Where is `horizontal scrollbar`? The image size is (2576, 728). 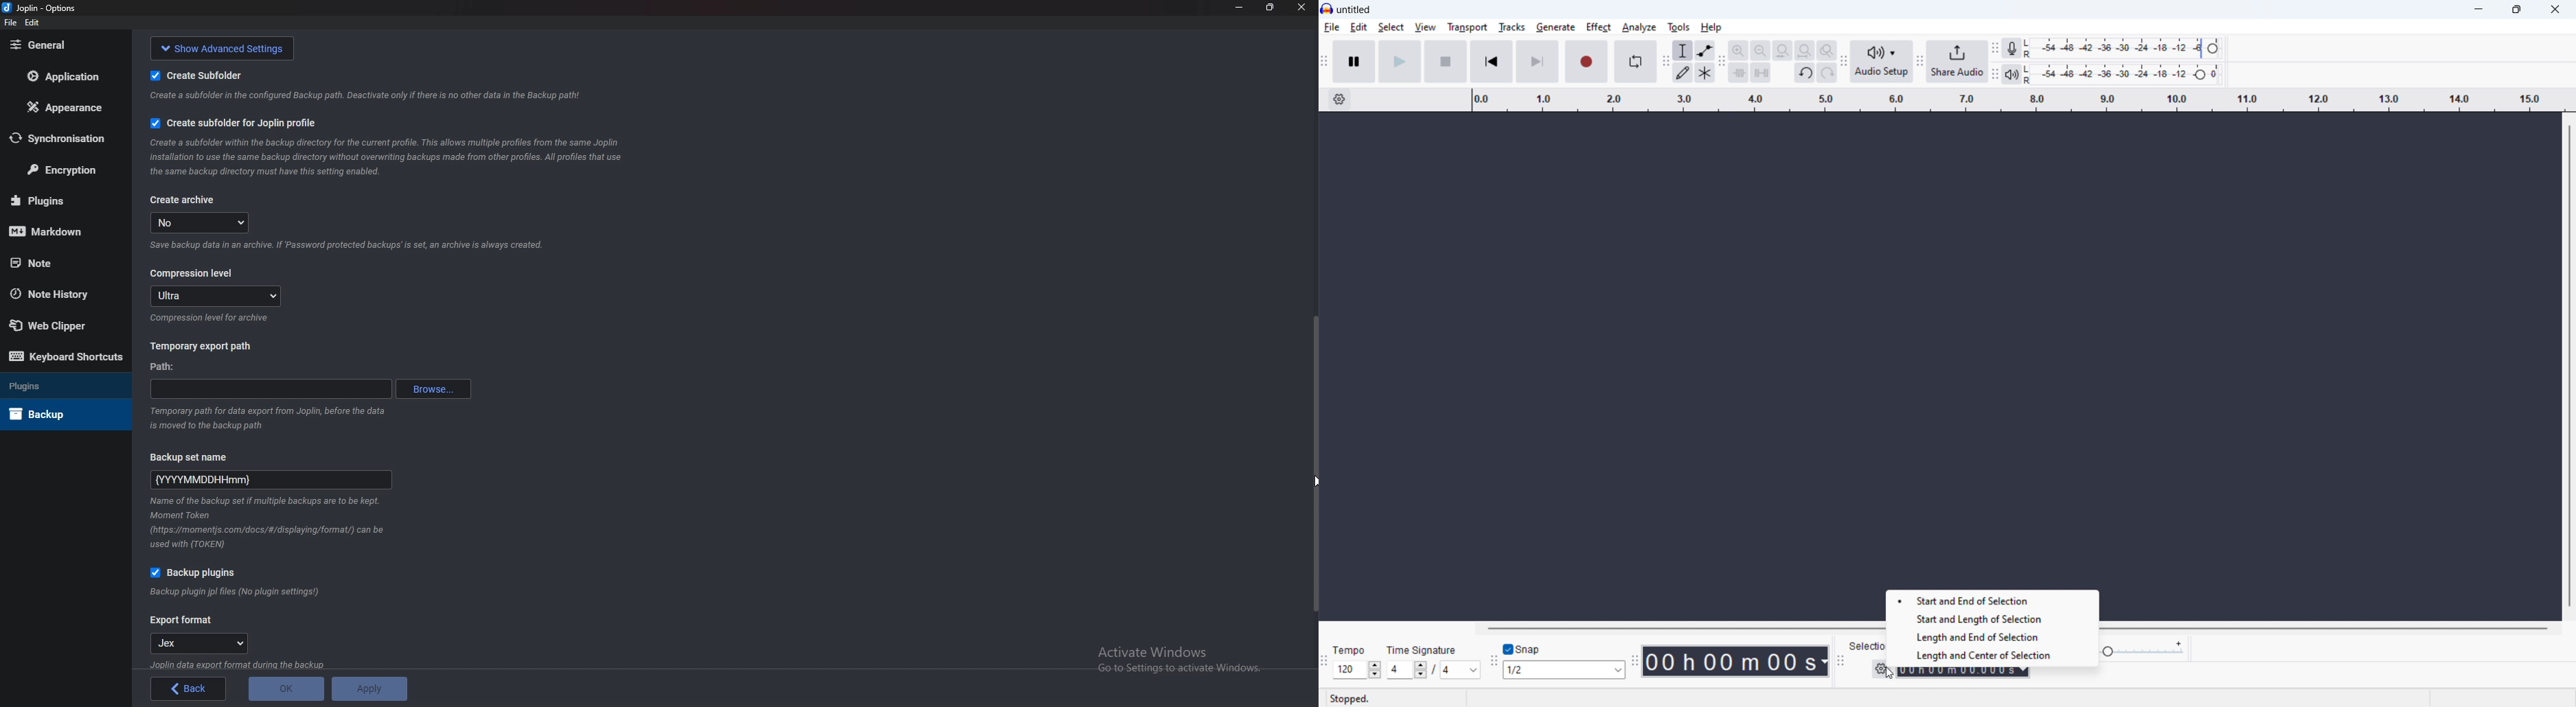
horizontal scrollbar is located at coordinates (1682, 626).